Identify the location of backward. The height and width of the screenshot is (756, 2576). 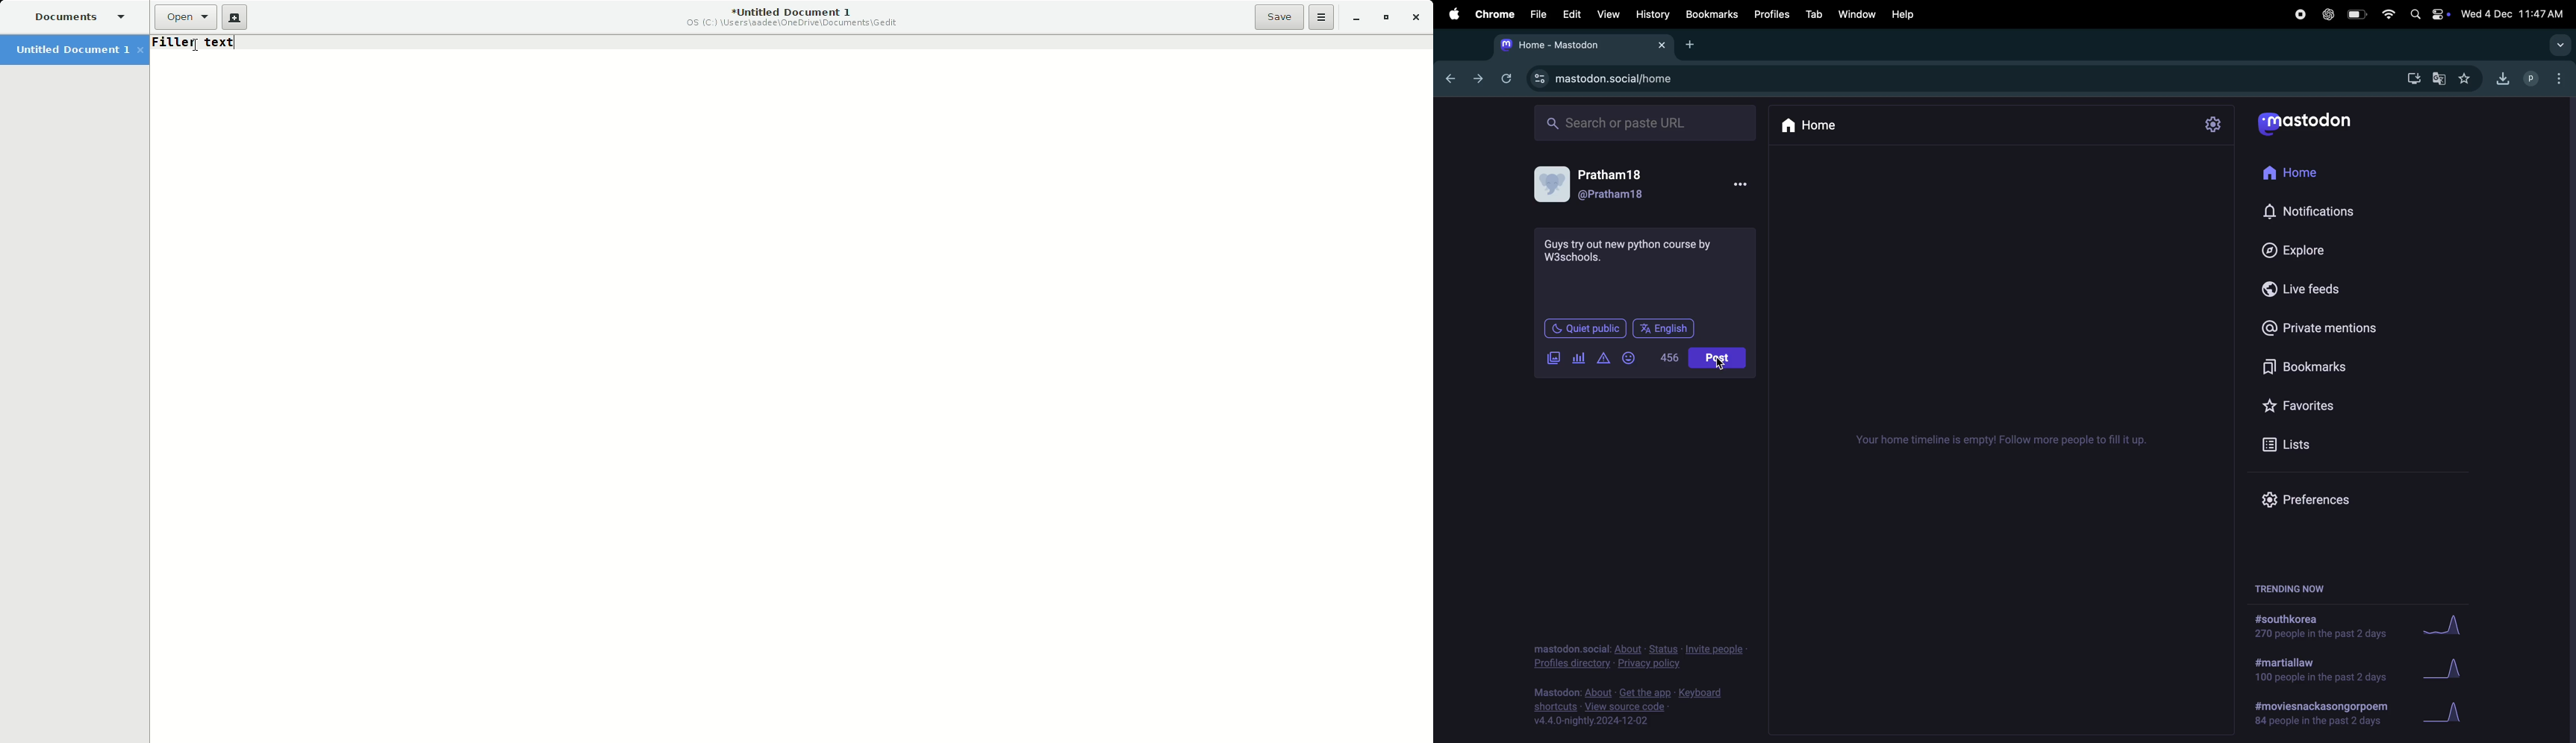
(1453, 77).